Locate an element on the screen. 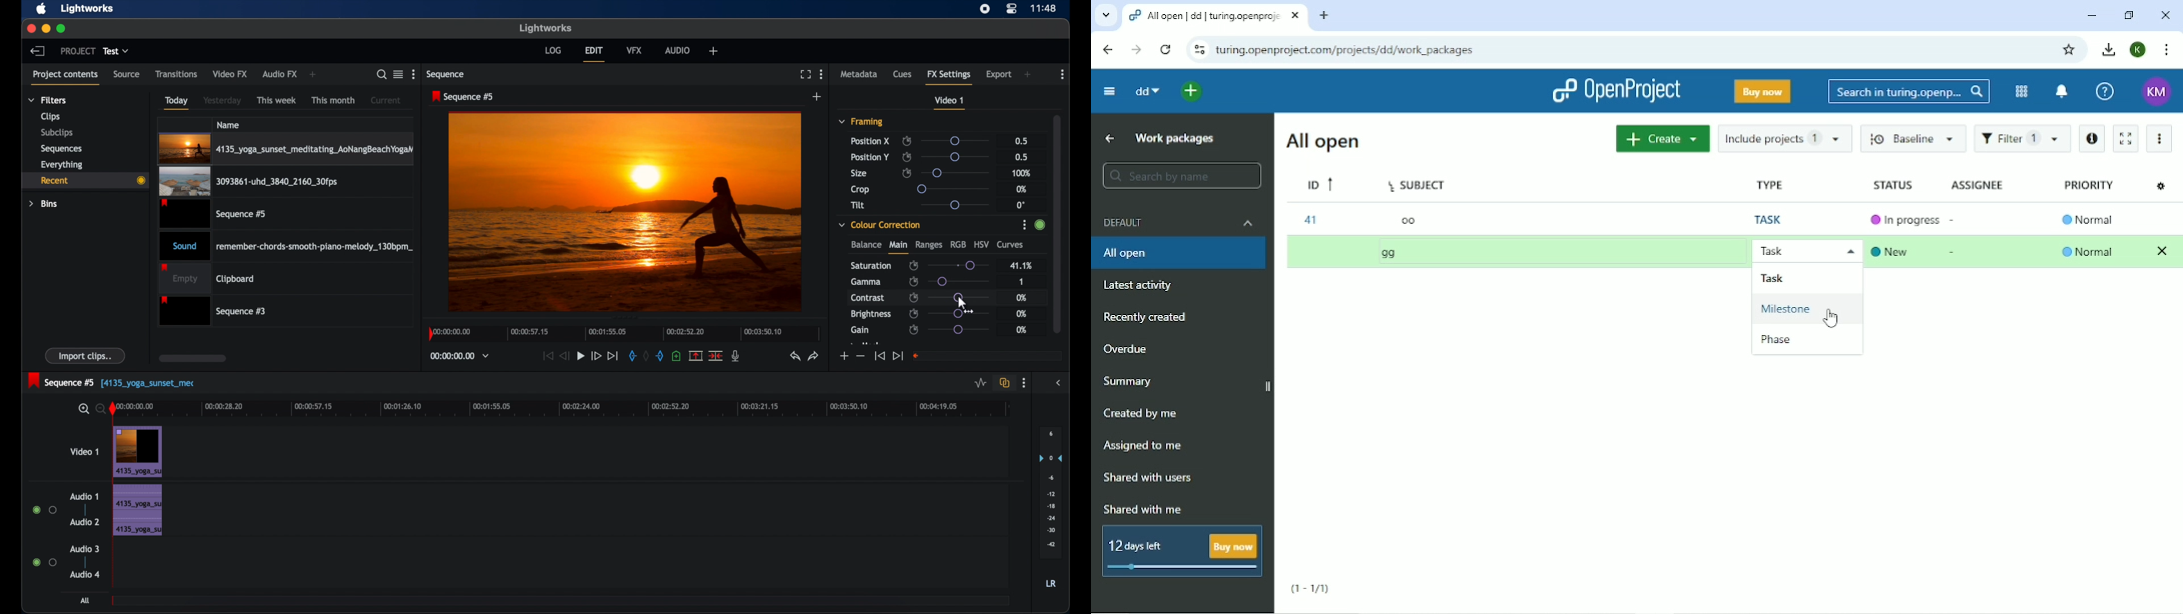  jump to end is located at coordinates (613, 355).